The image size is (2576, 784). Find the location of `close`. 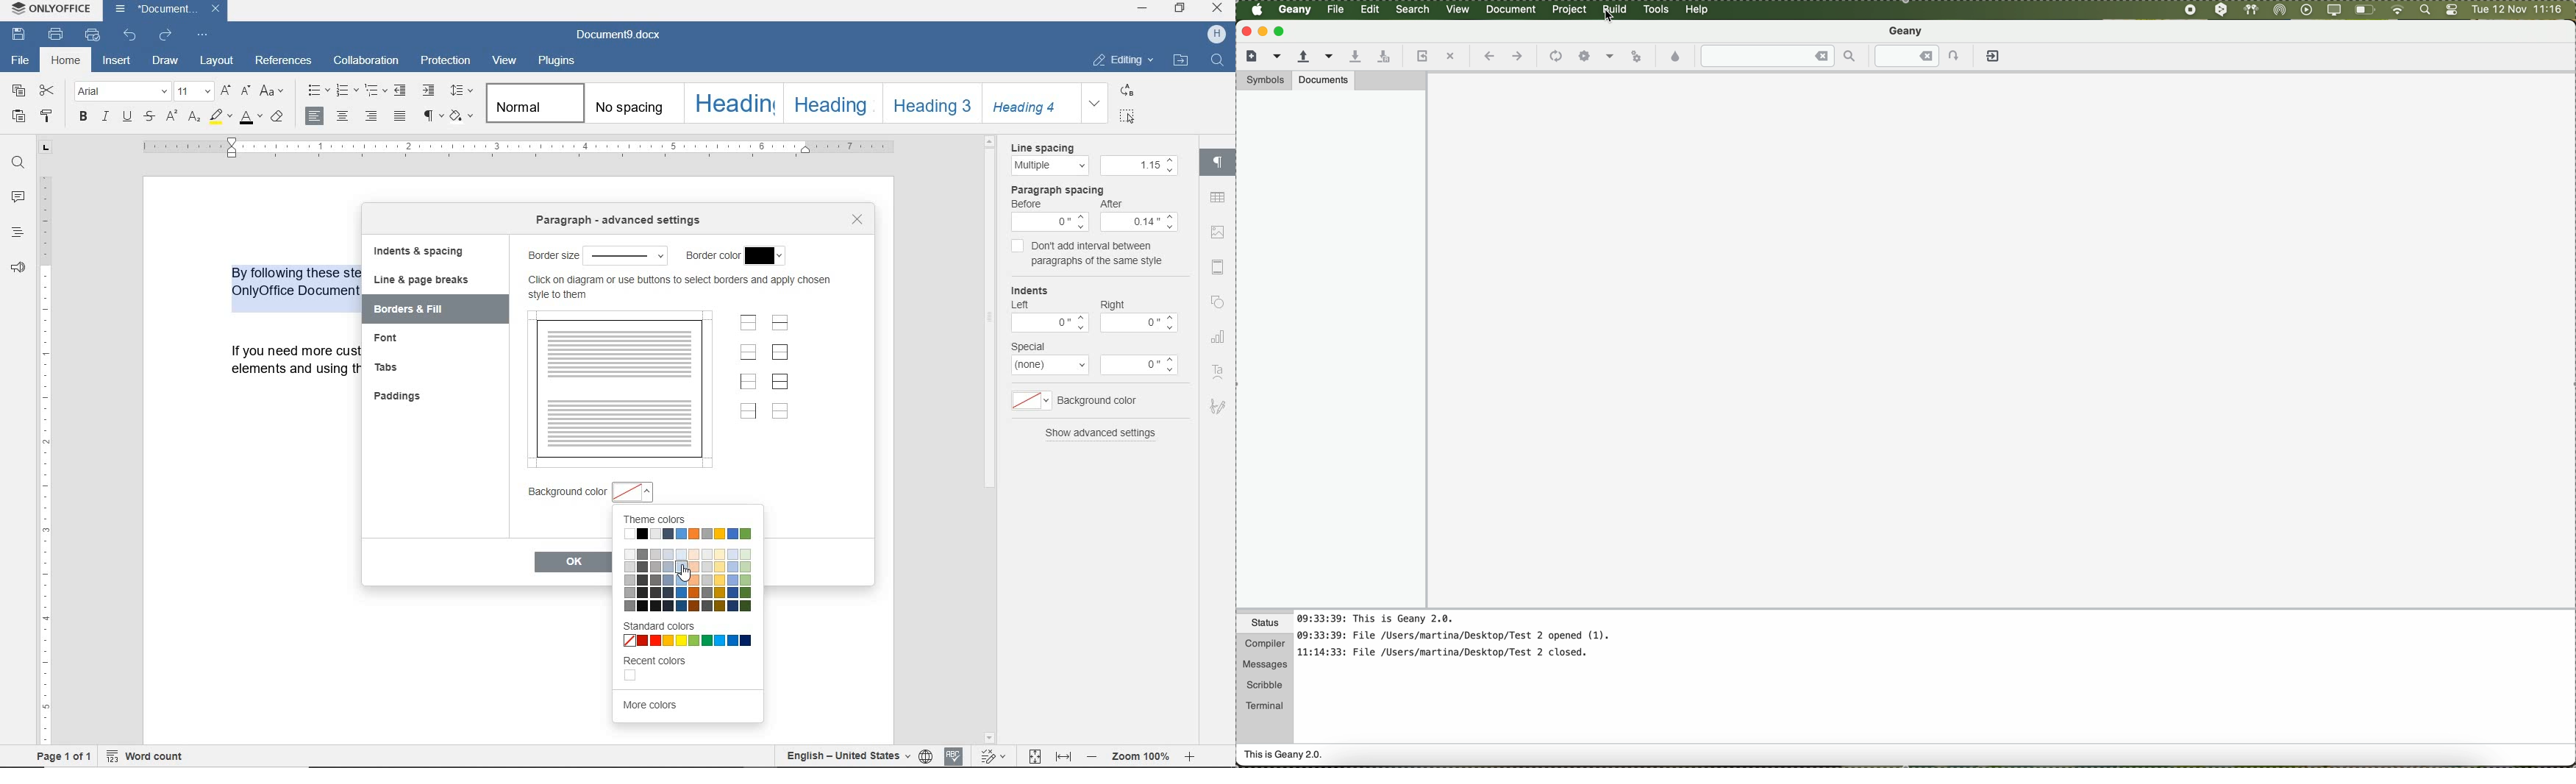

close is located at coordinates (858, 219).